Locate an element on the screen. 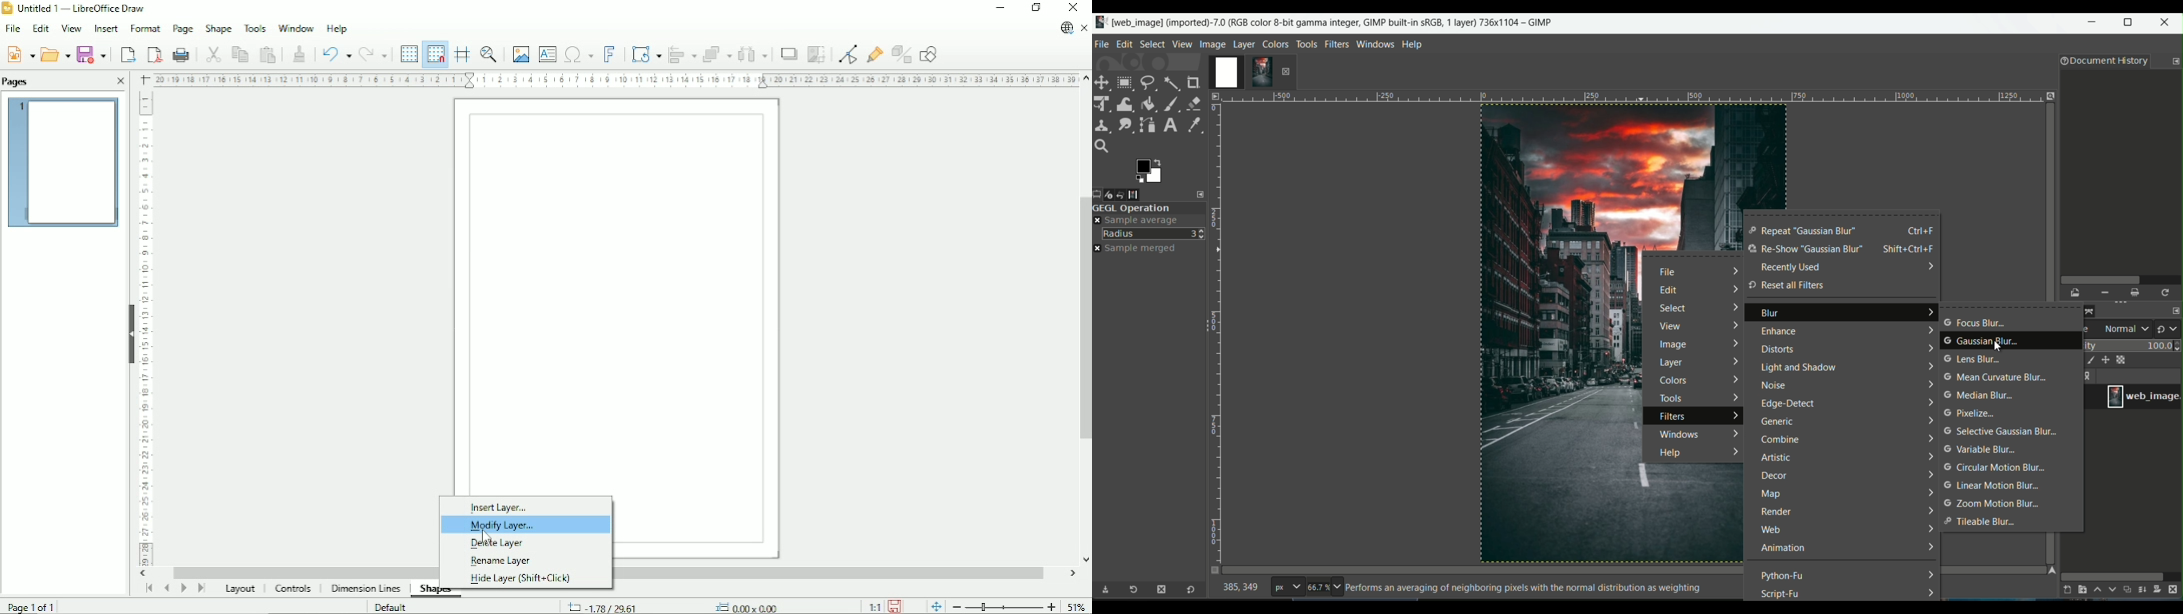  Show draw functions is located at coordinates (930, 54).